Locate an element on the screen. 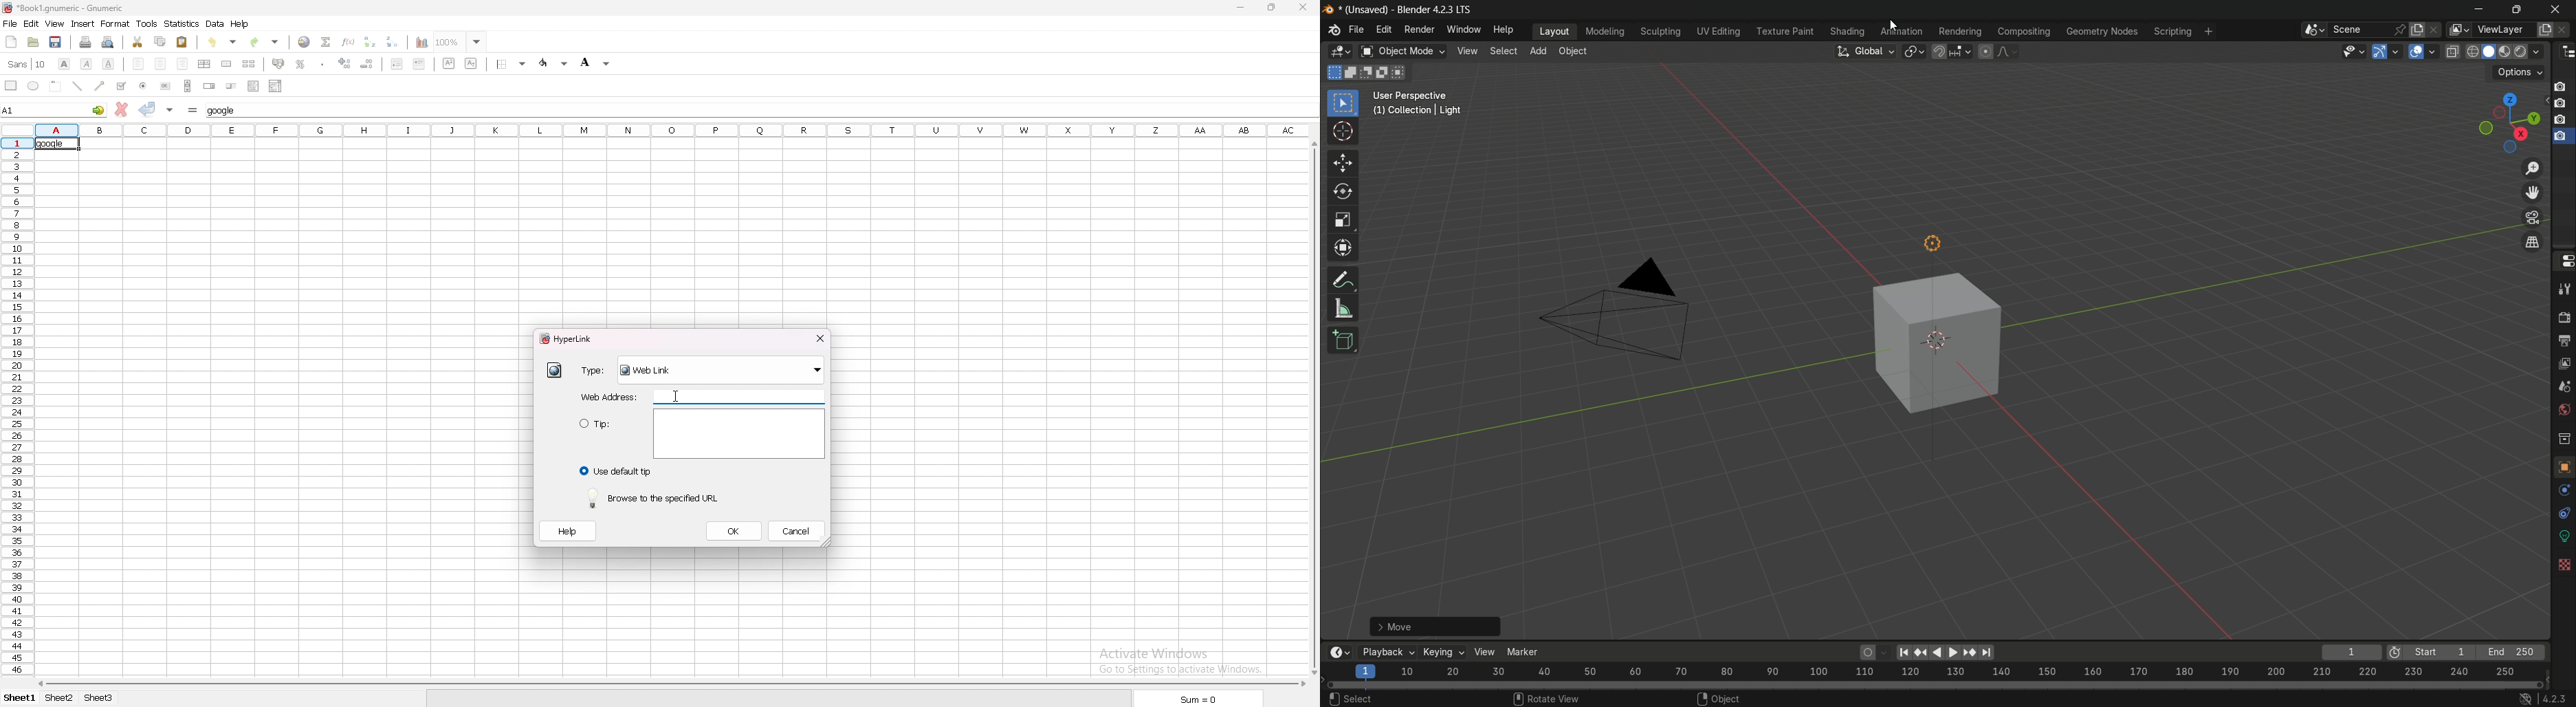 The height and width of the screenshot is (728, 2576). world is located at coordinates (2565, 411).